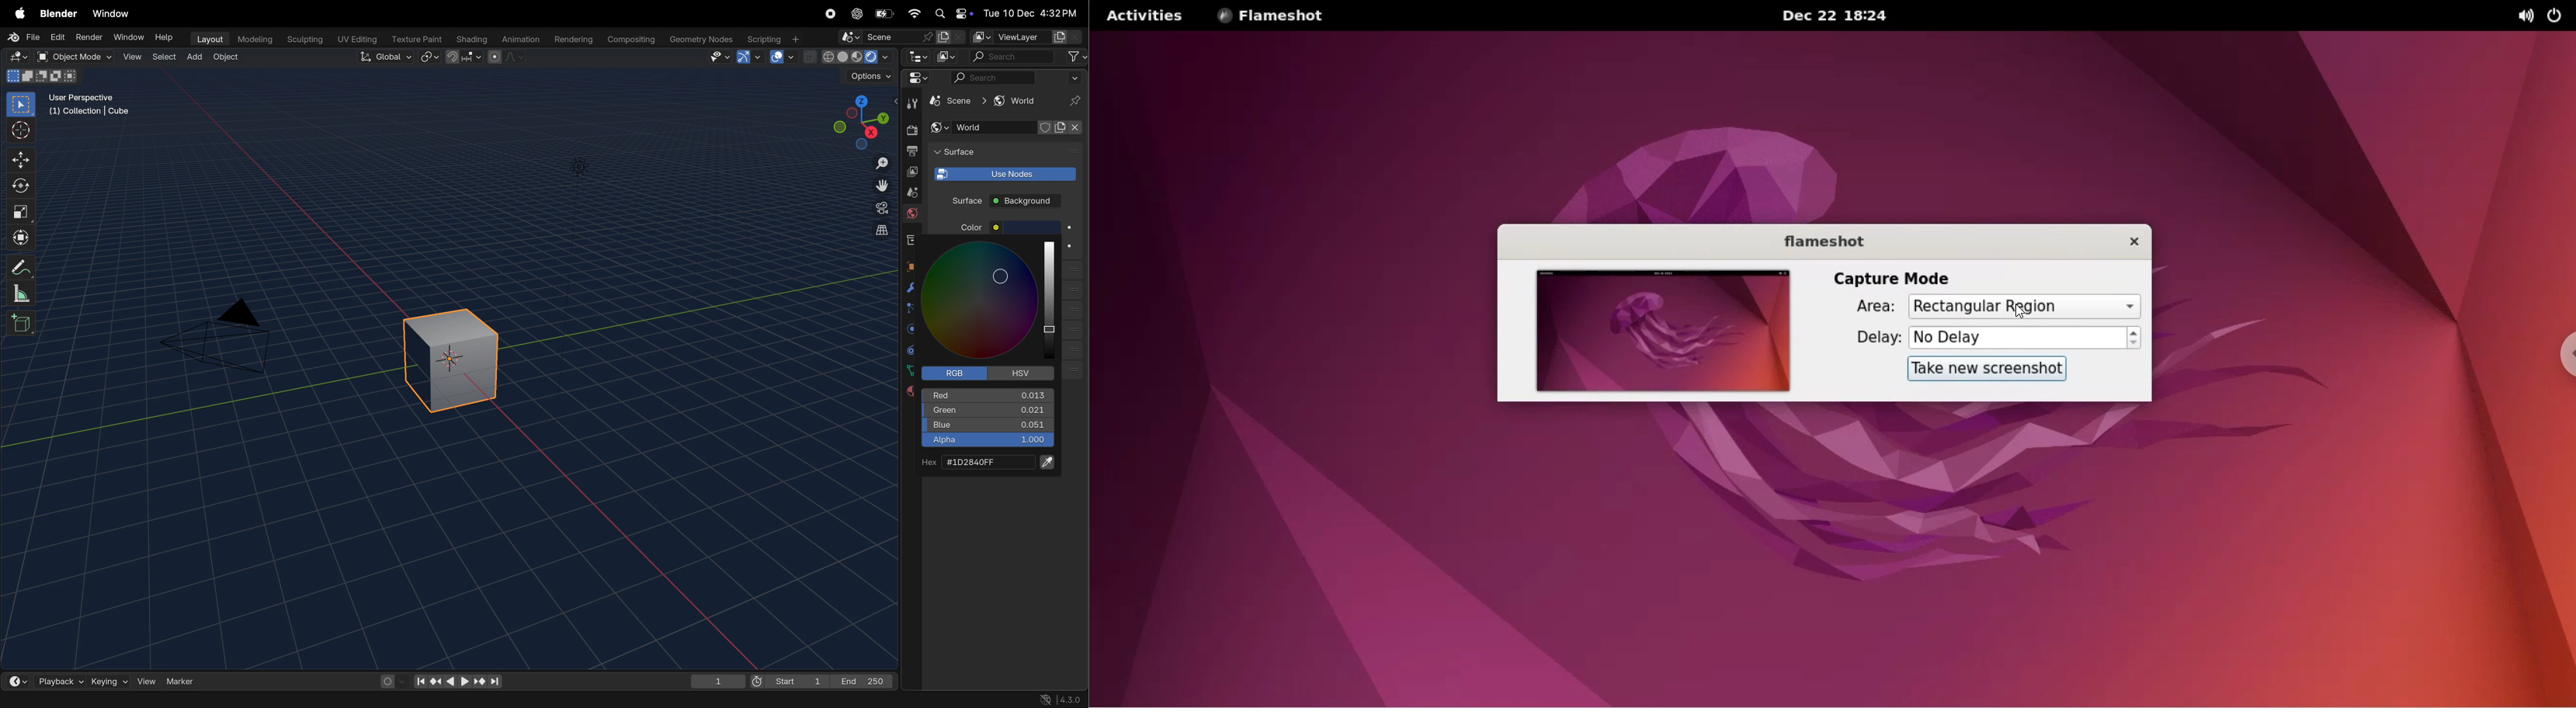 Image resolution: width=2576 pixels, height=728 pixels. Describe the element at coordinates (164, 36) in the screenshot. I see `Help` at that location.